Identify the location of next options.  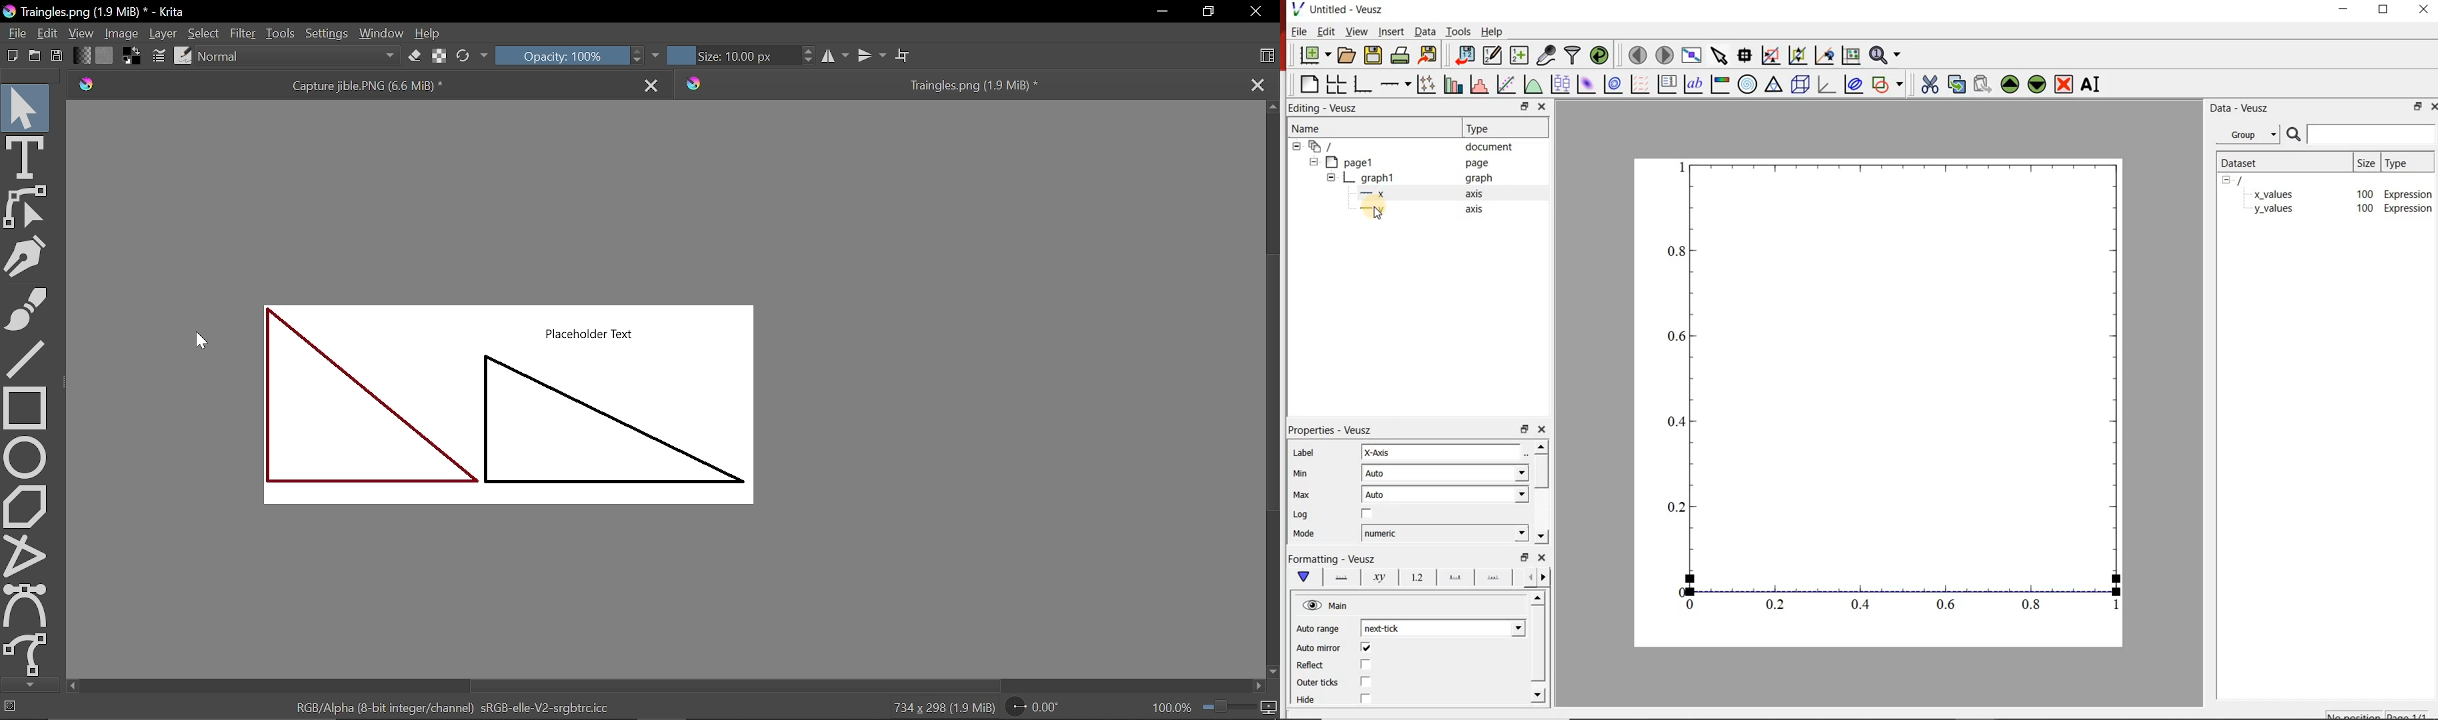
(1529, 577).